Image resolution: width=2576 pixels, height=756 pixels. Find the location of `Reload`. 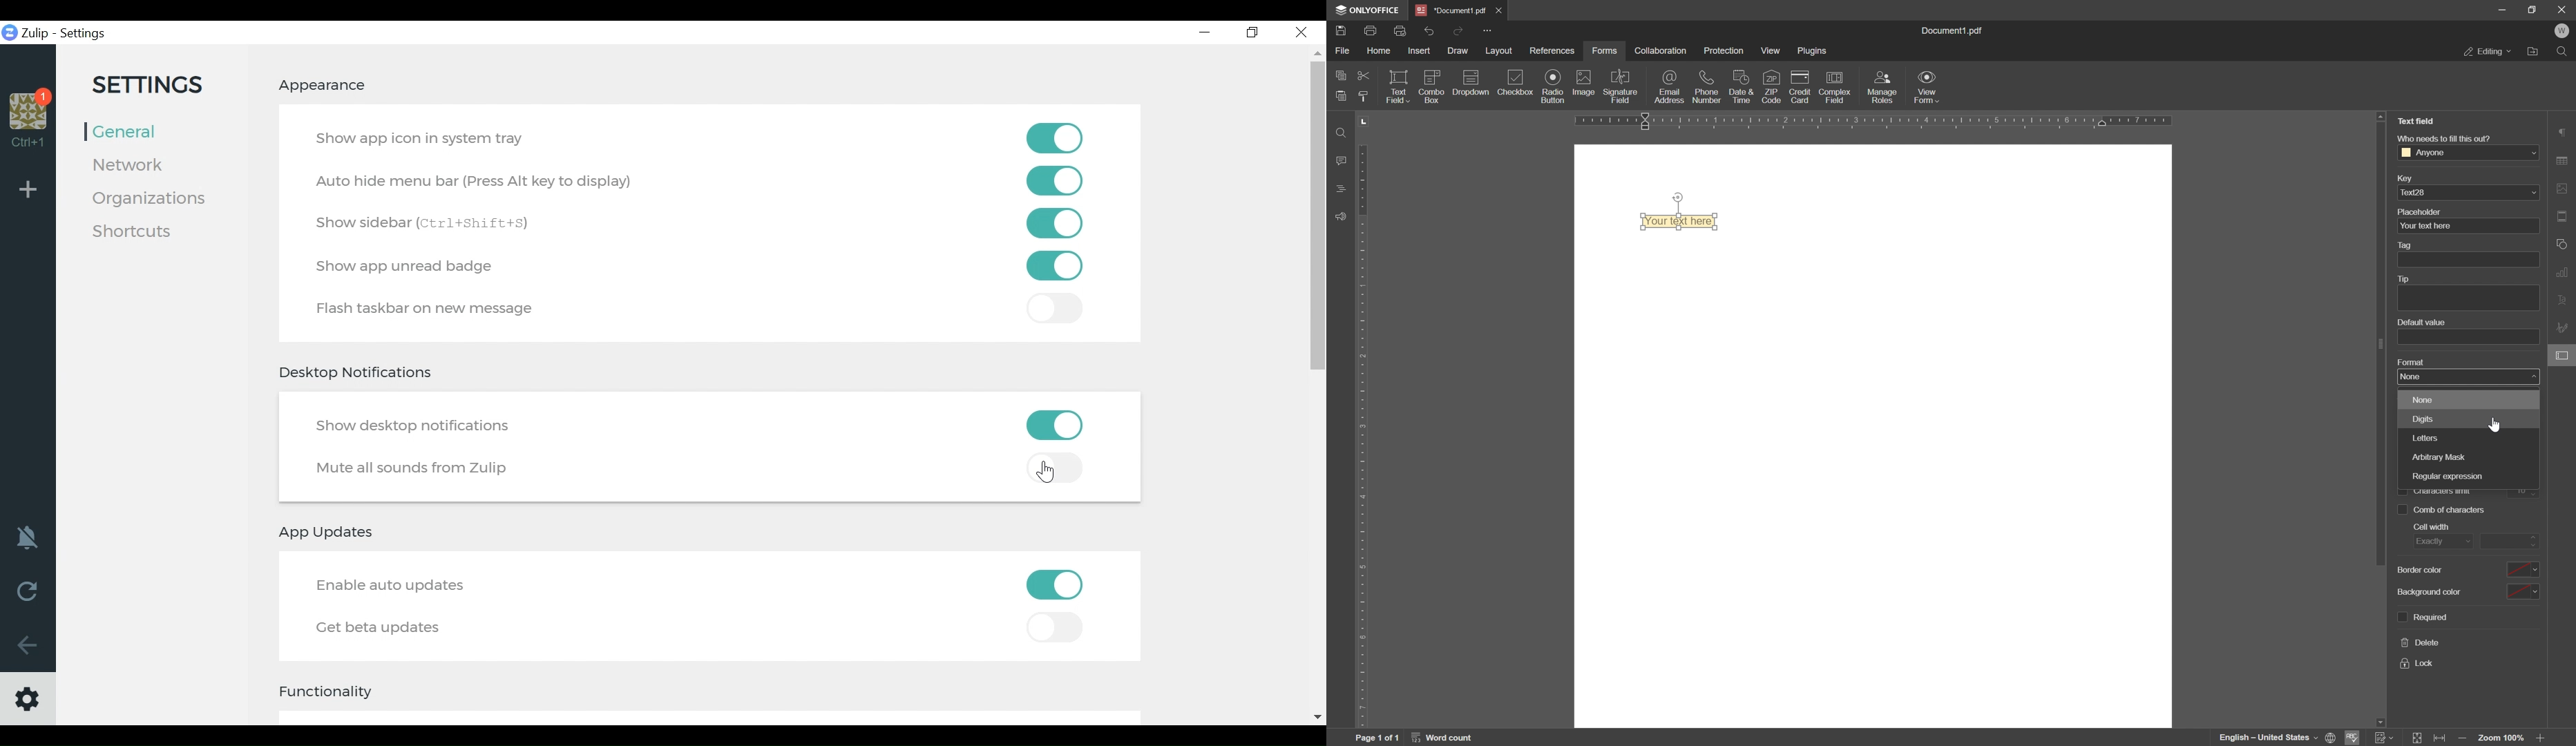

Reload is located at coordinates (27, 590).